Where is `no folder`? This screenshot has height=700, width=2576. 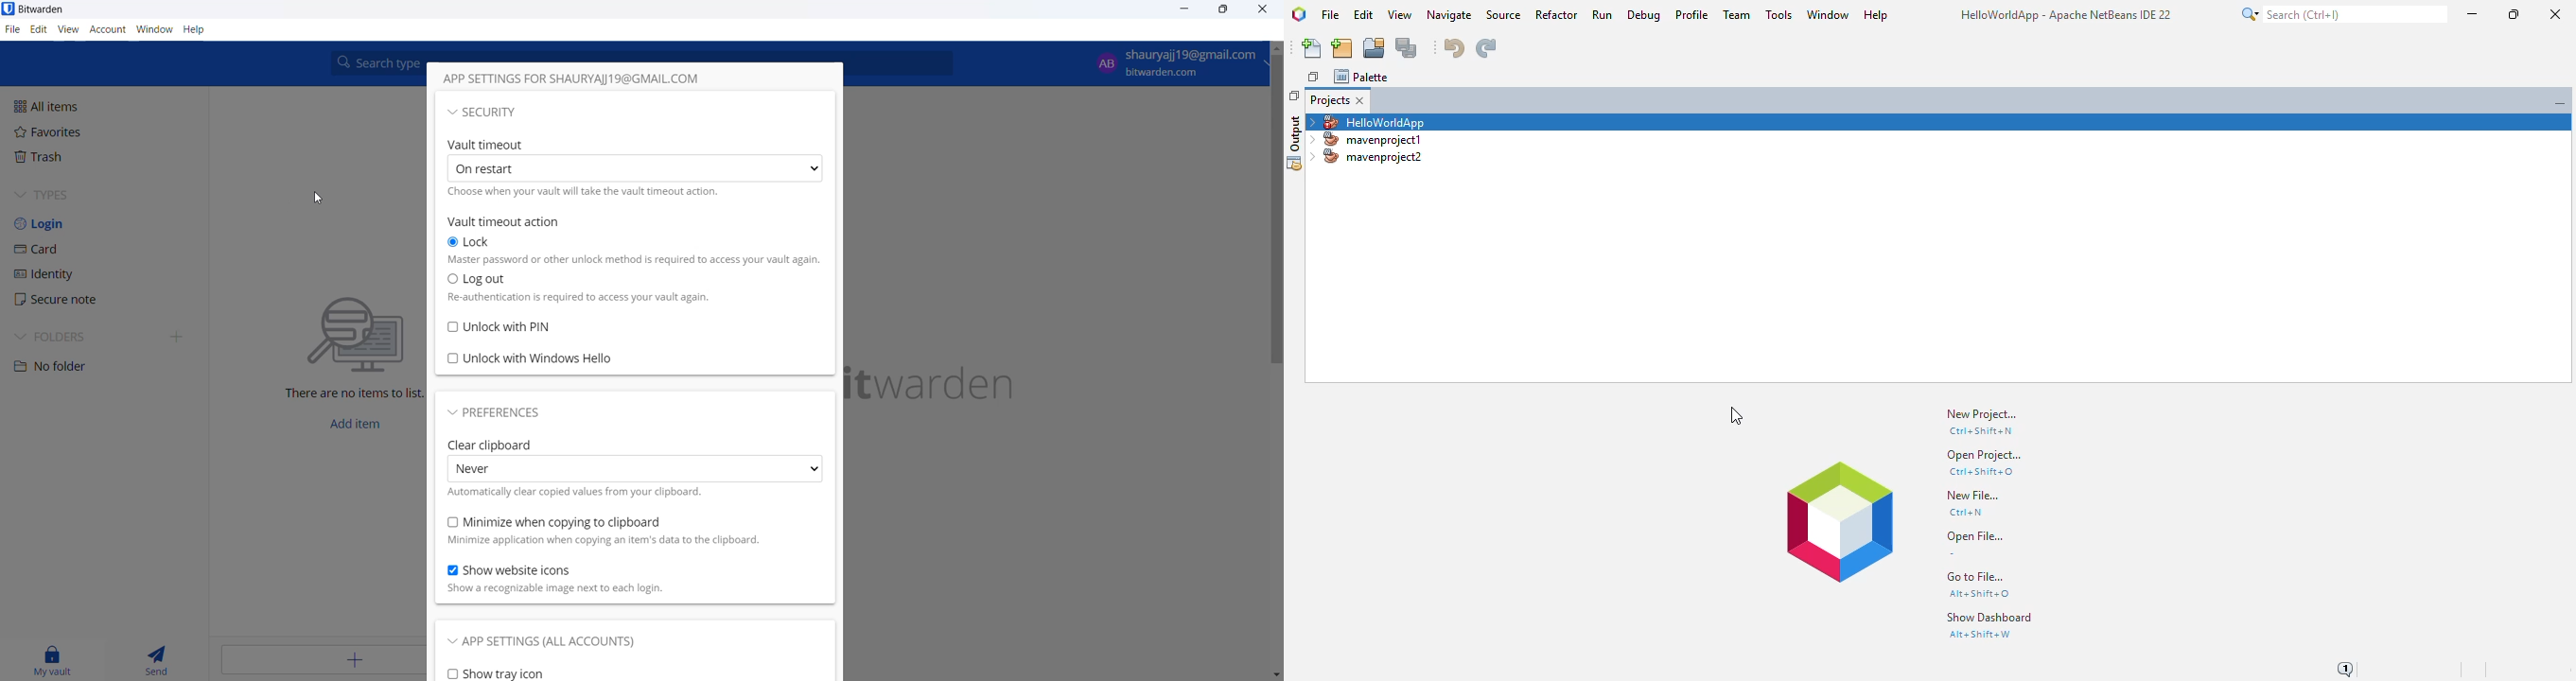 no folder is located at coordinates (100, 369).